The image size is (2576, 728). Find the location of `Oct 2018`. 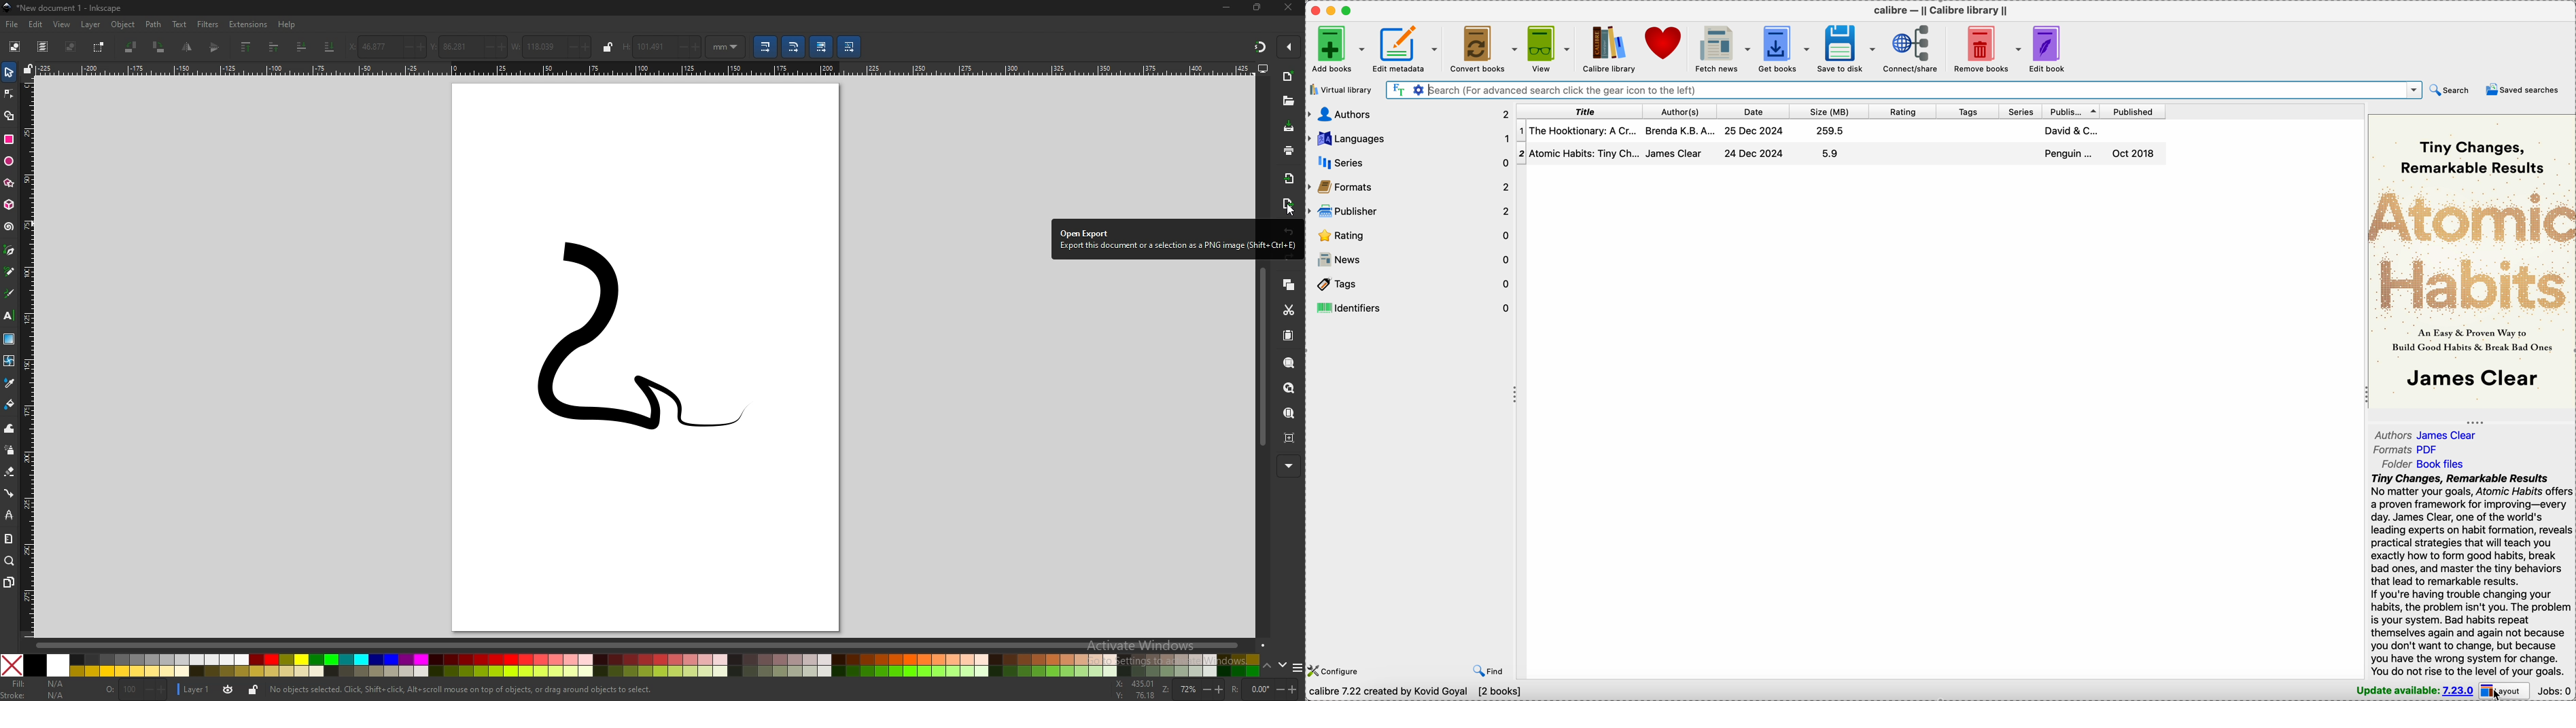

Oct 2018 is located at coordinates (2133, 154).